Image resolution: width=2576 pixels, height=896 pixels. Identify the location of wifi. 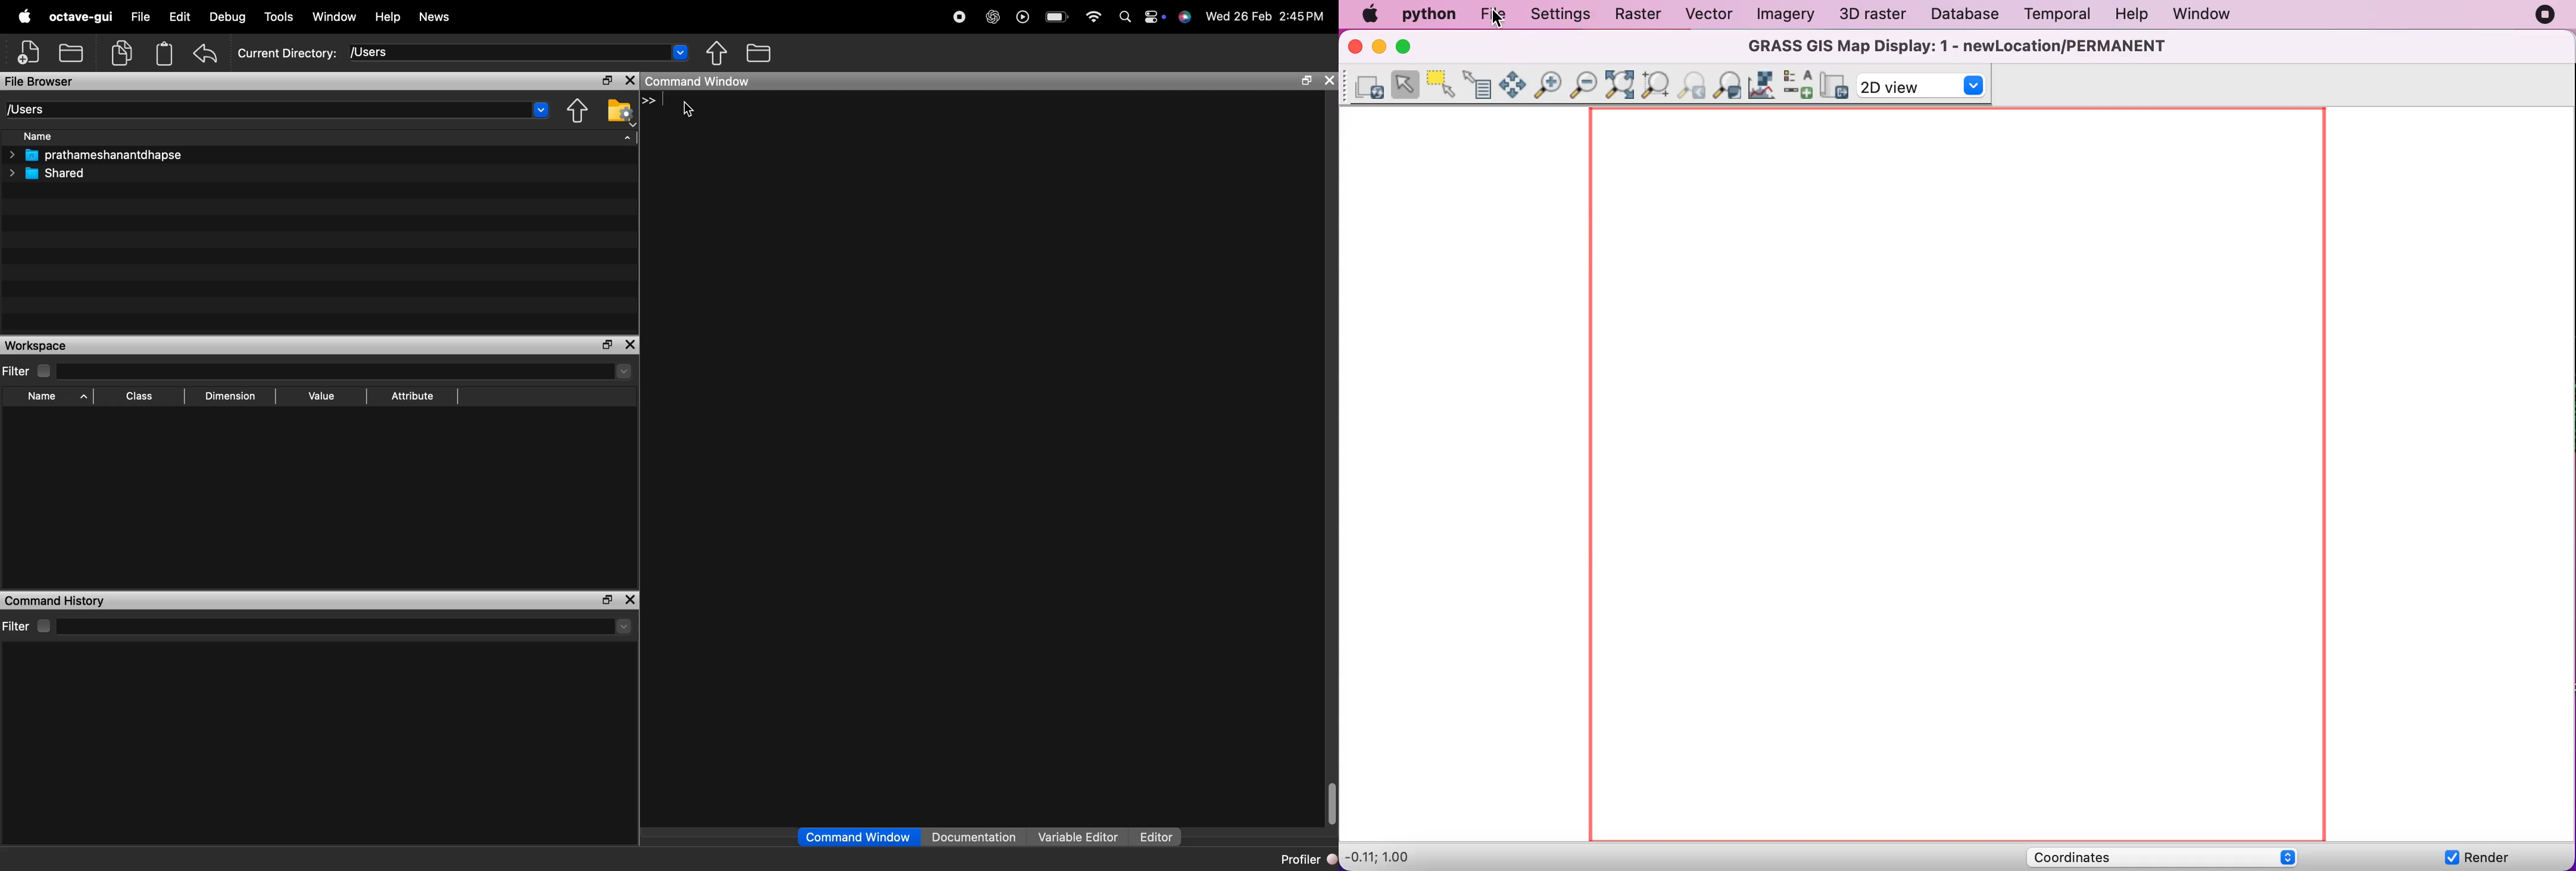
(1093, 13).